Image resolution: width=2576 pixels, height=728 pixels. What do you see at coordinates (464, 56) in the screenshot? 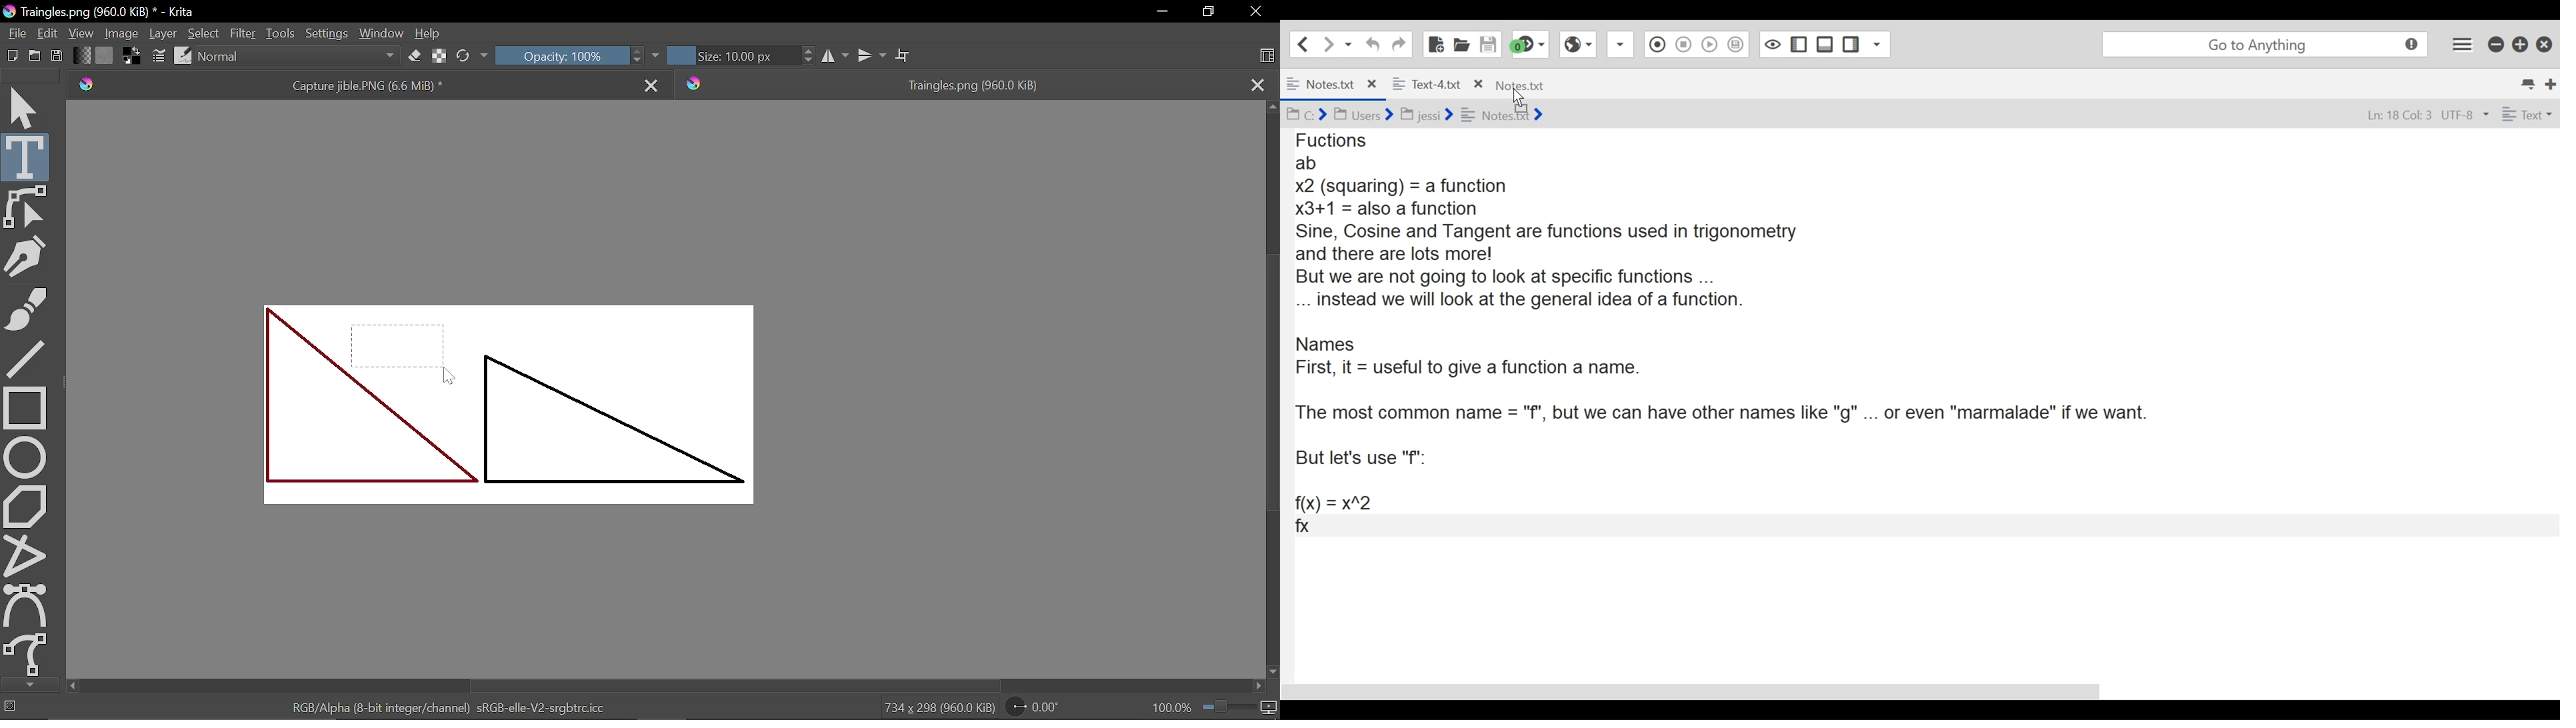
I see `Choose brush preset` at bounding box center [464, 56].